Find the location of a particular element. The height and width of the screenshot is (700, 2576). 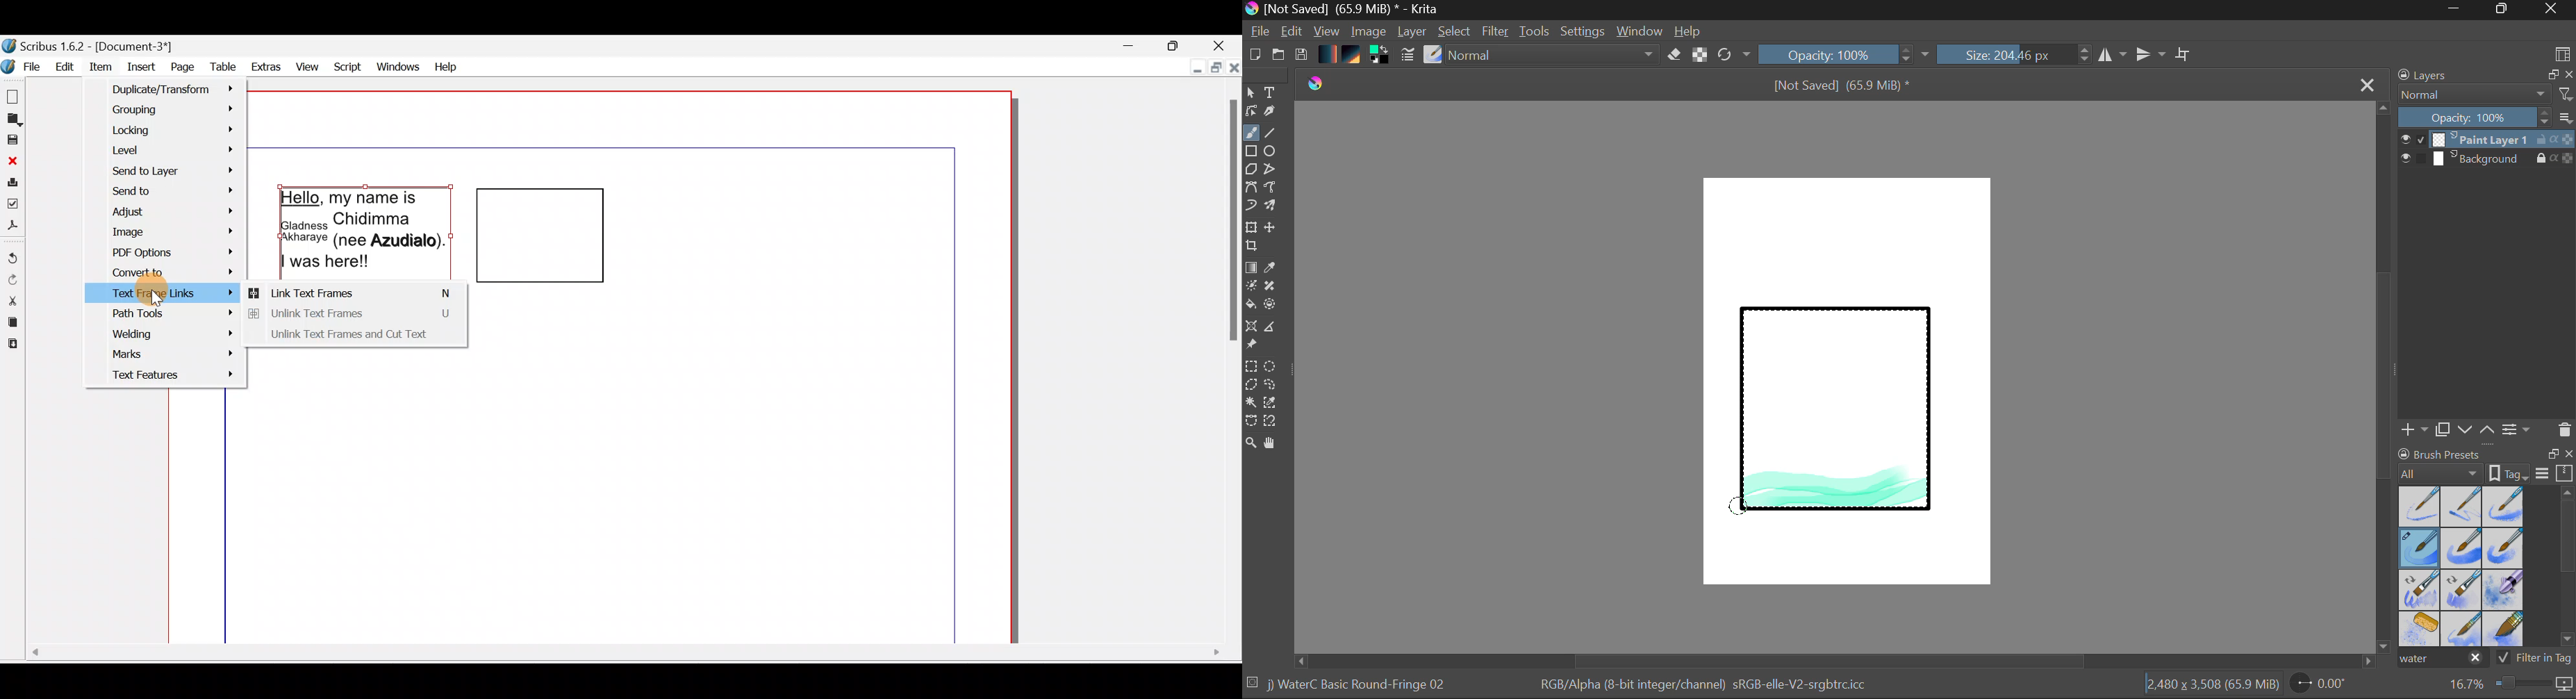

Adjust is located at coordinates (170, 211).